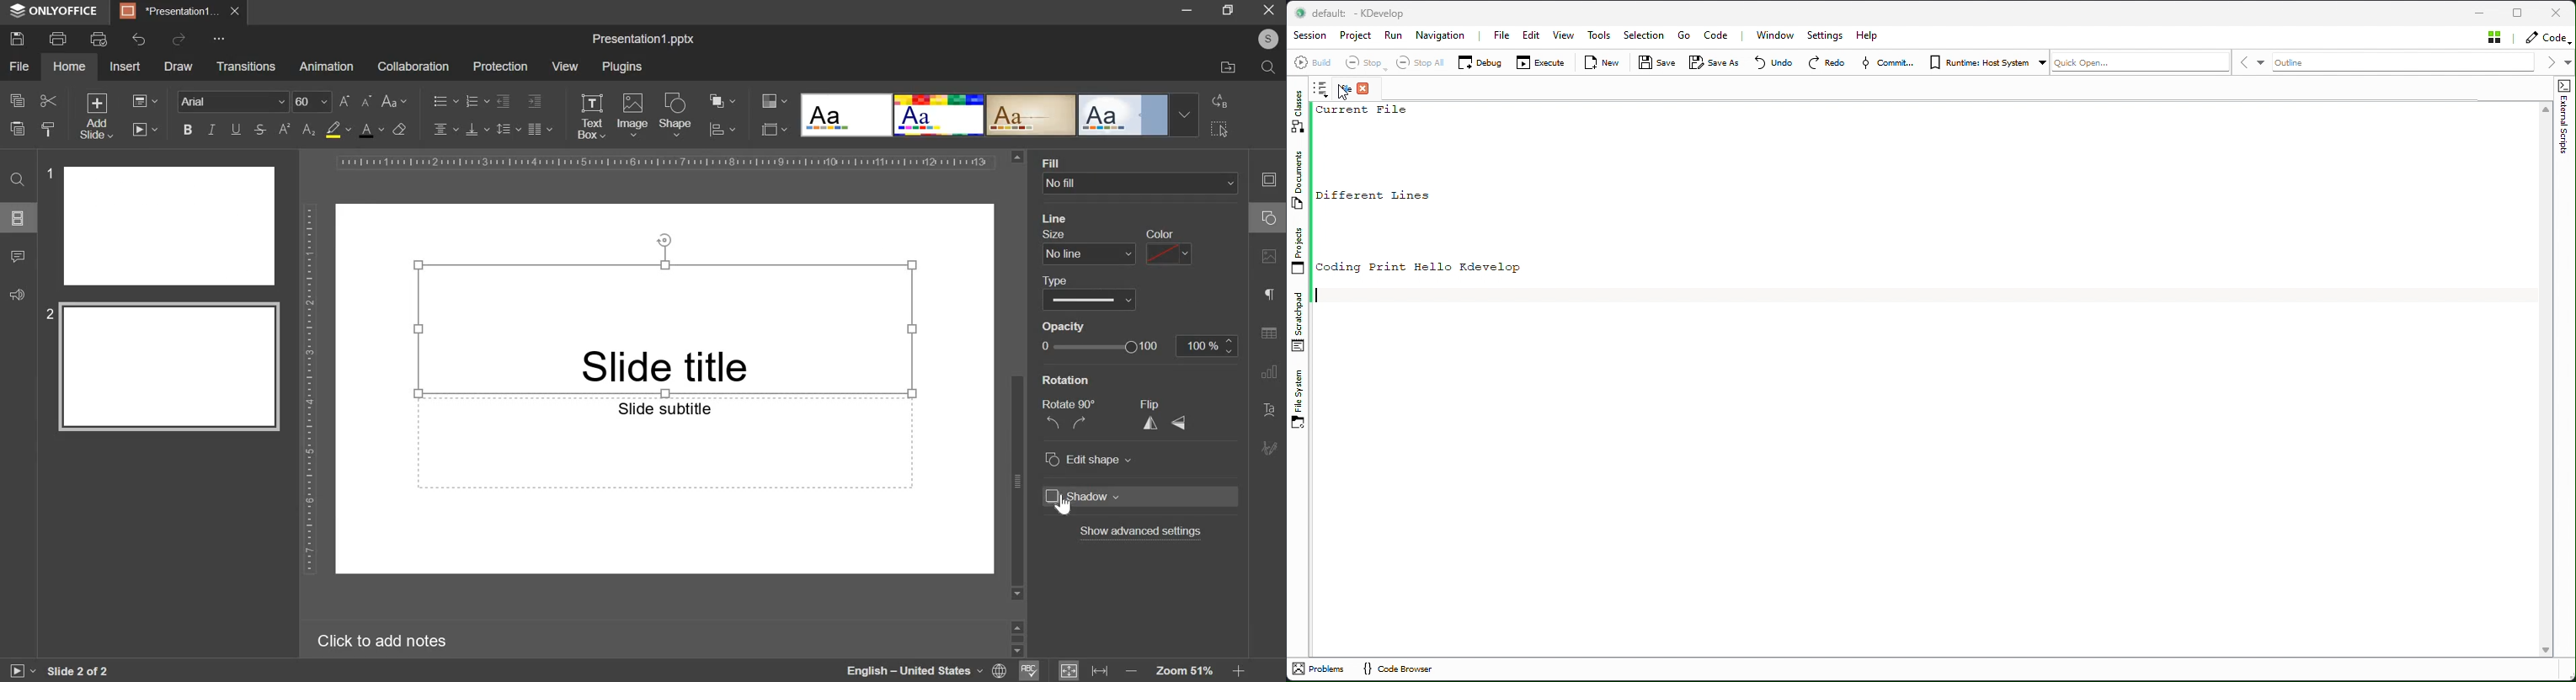 The width and height of the screenshot is (2576, 700). Describe the element at coordinates (326, 67) in the screenshot. I see `animation` at that location.